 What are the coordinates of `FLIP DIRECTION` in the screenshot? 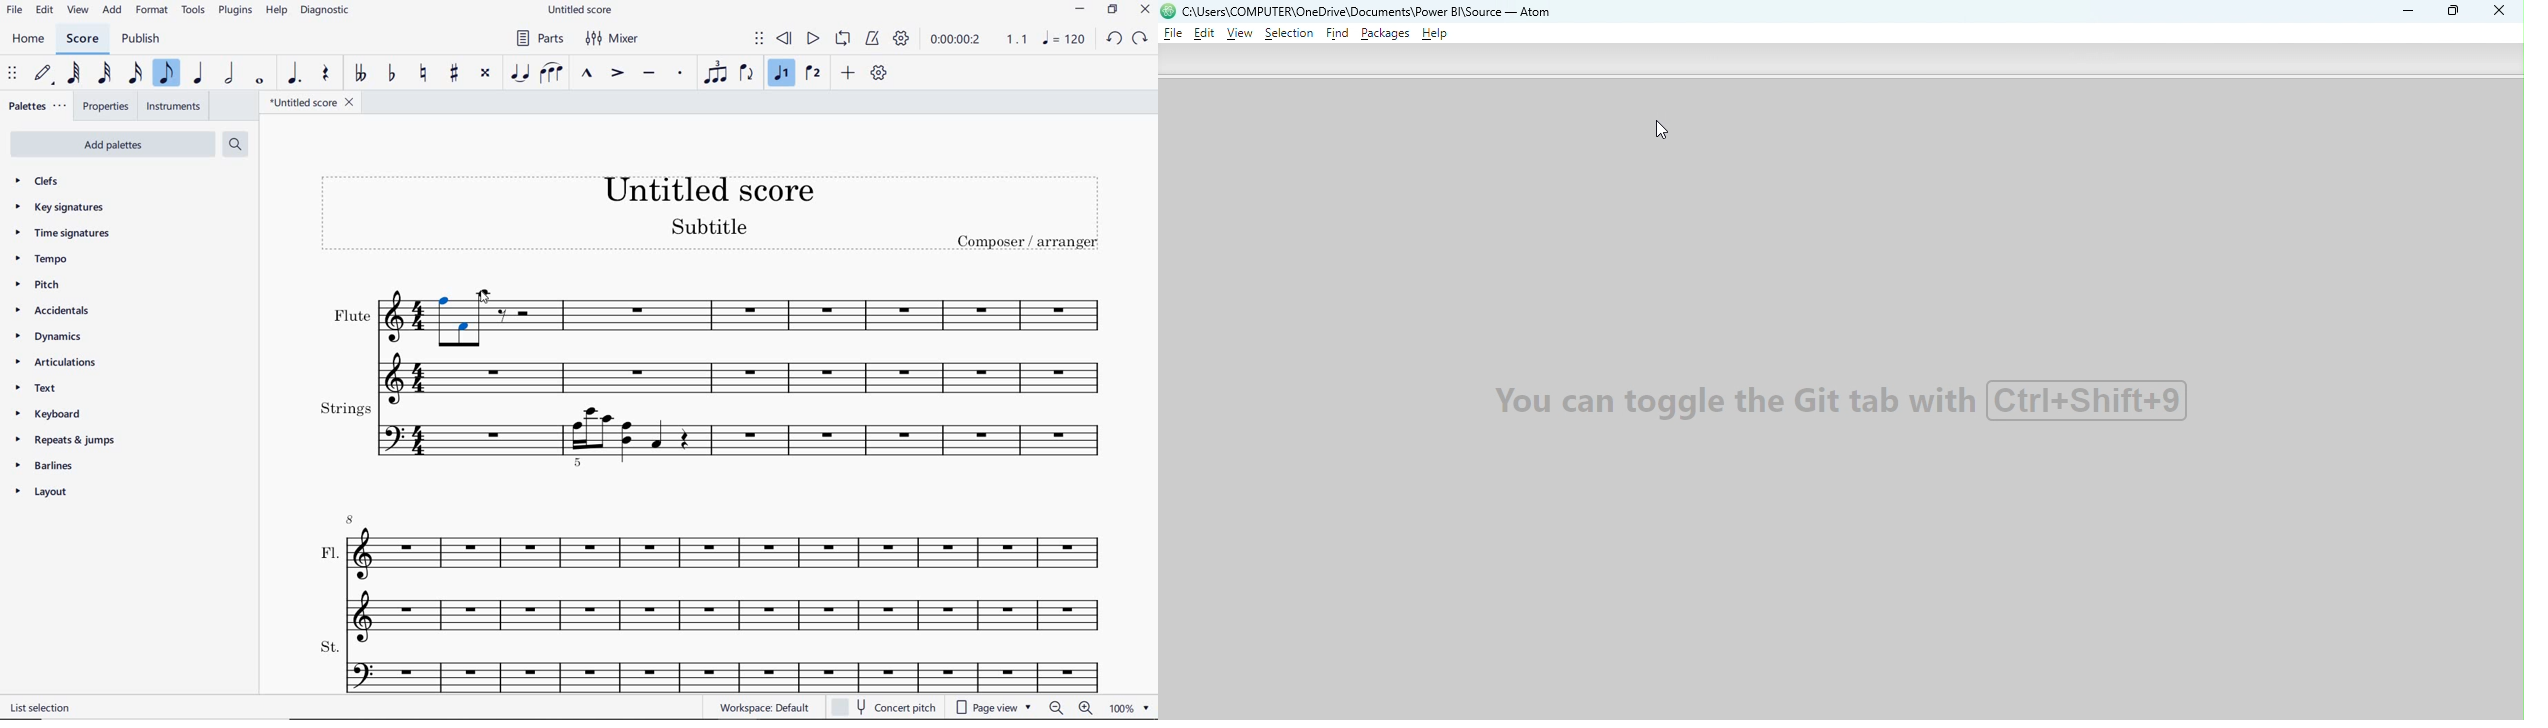 It's located at (746, 74).